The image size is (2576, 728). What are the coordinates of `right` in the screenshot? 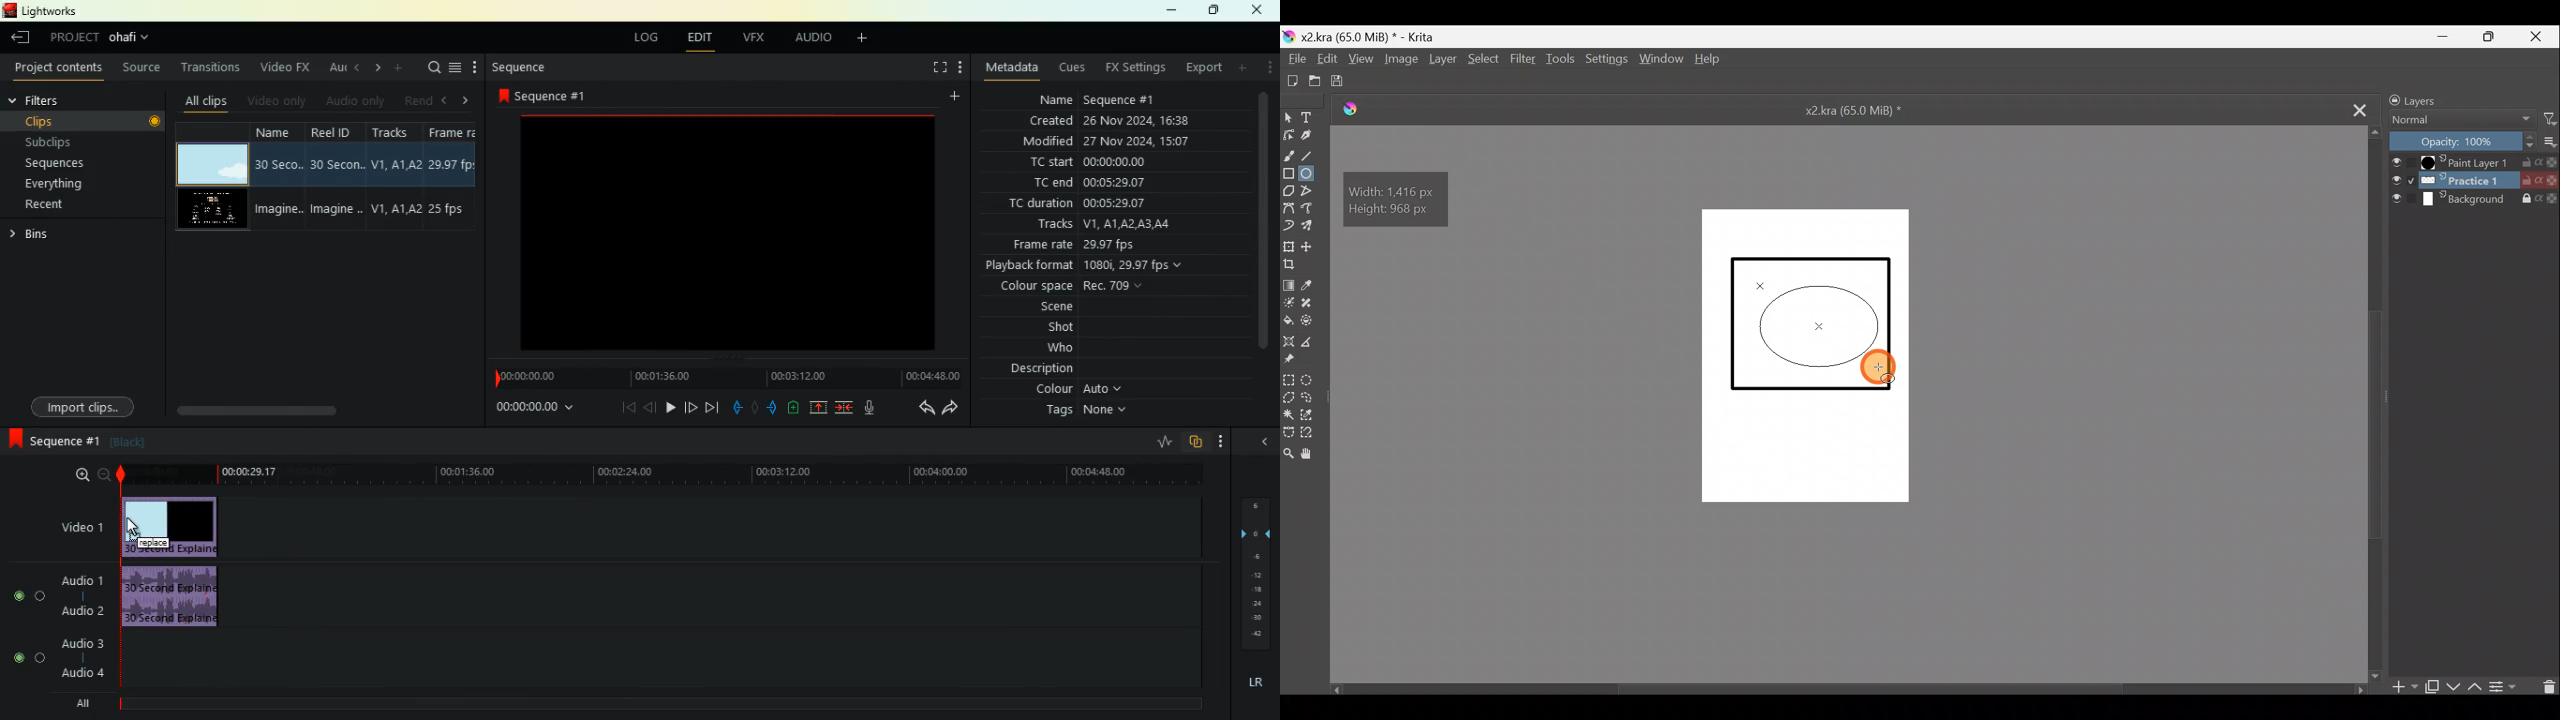 It's located at (379, 70).